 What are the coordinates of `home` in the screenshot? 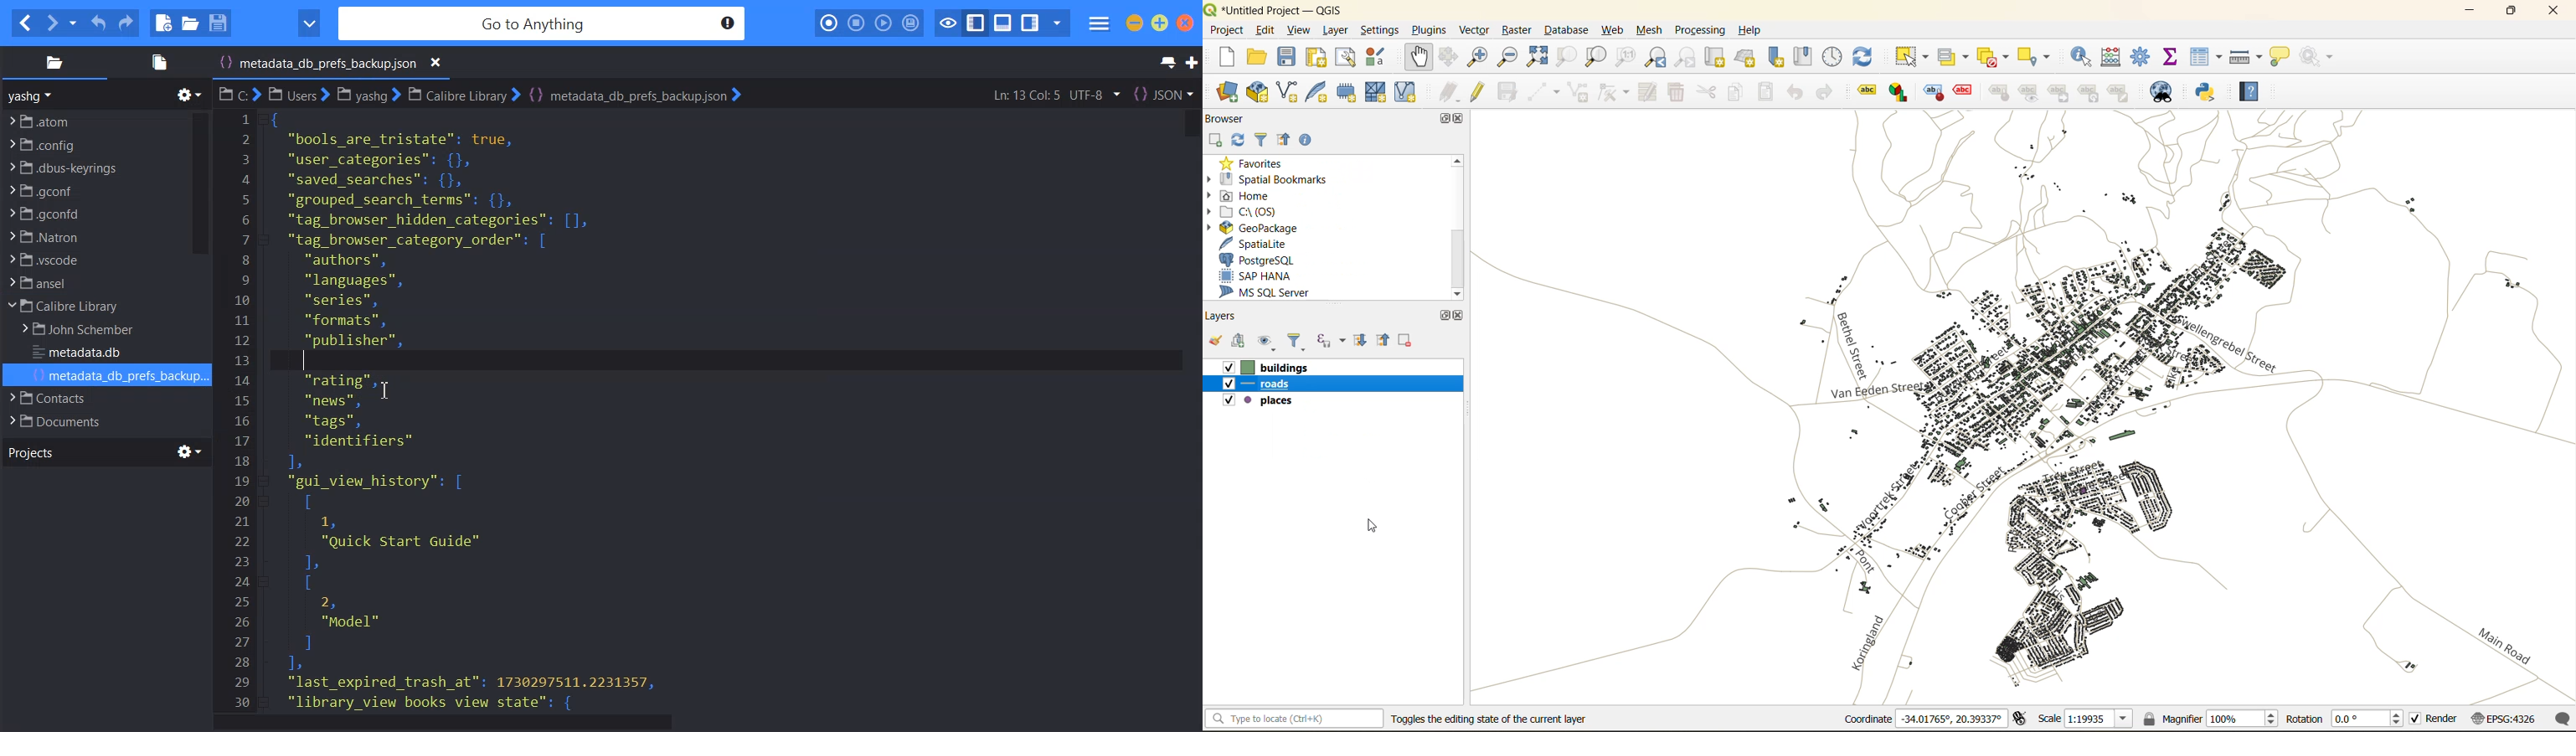 It's located at (1244, 196).